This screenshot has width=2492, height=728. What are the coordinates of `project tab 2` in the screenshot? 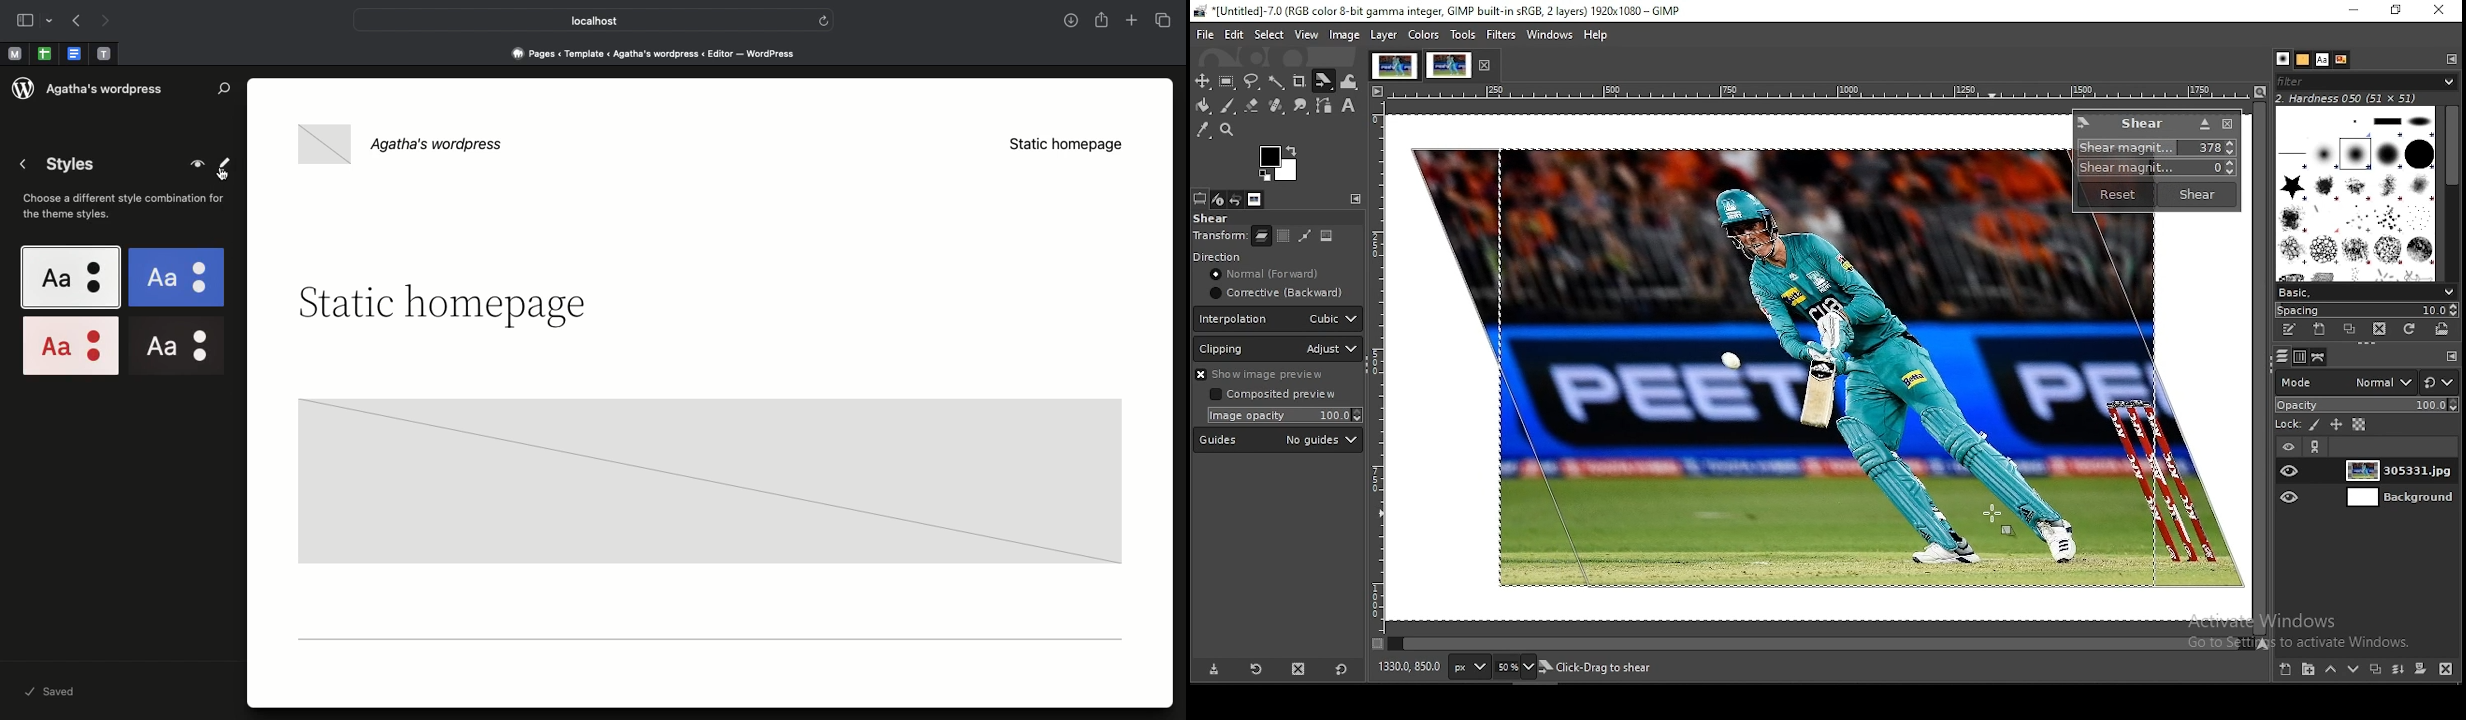 It's located at (1449, 65).